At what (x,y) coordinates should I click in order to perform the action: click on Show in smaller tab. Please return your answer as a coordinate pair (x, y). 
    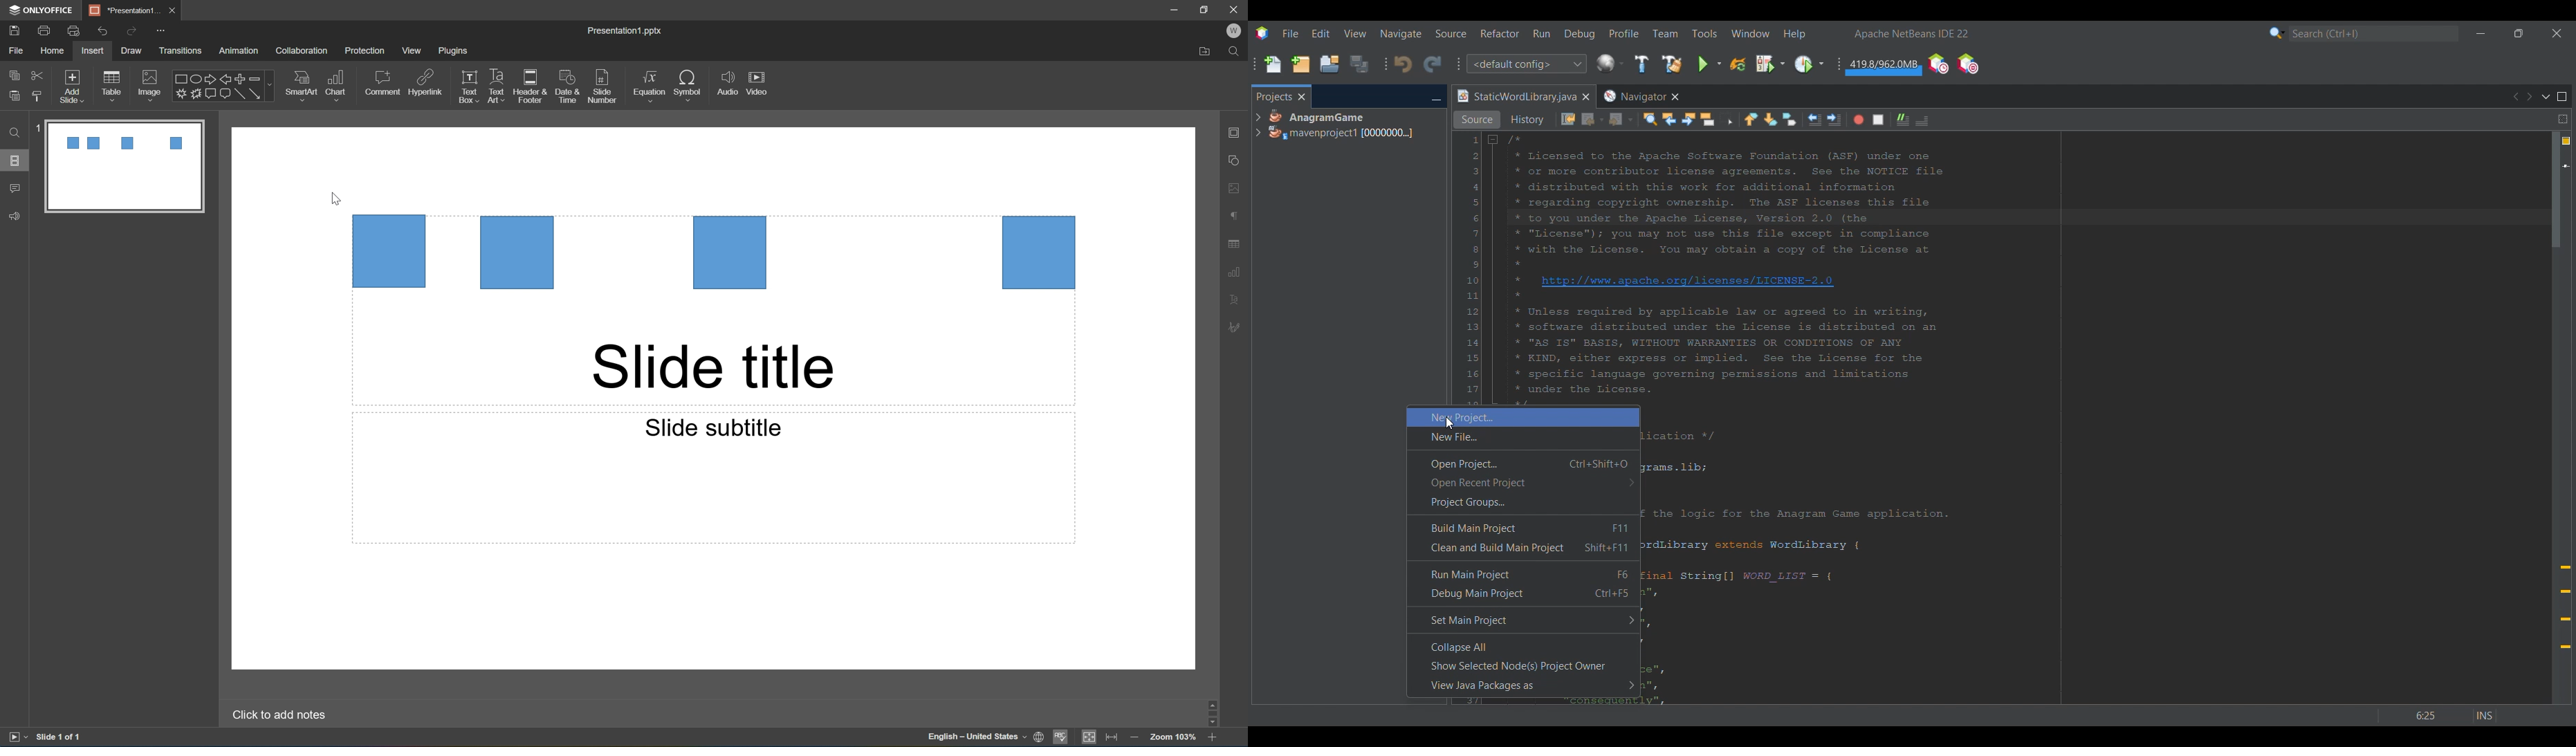
    Looking at the image, I should click on (2519, 33).